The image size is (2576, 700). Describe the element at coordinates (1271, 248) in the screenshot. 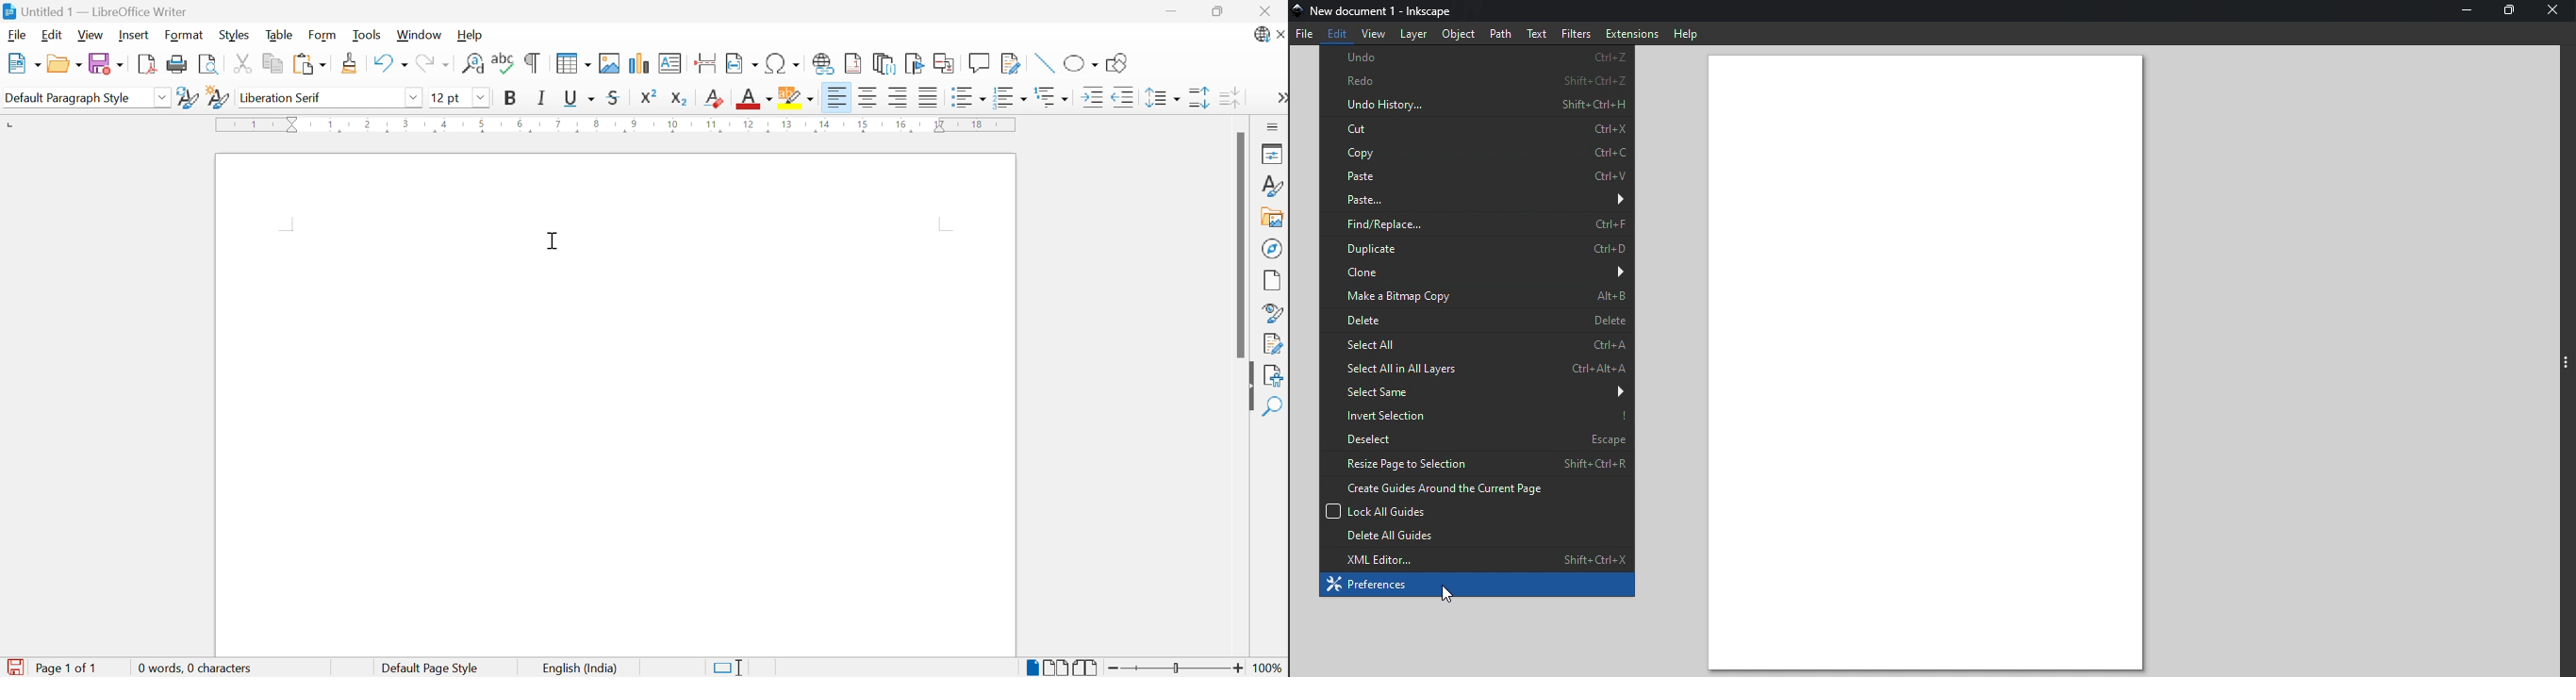

I see `Navigator` at that location.